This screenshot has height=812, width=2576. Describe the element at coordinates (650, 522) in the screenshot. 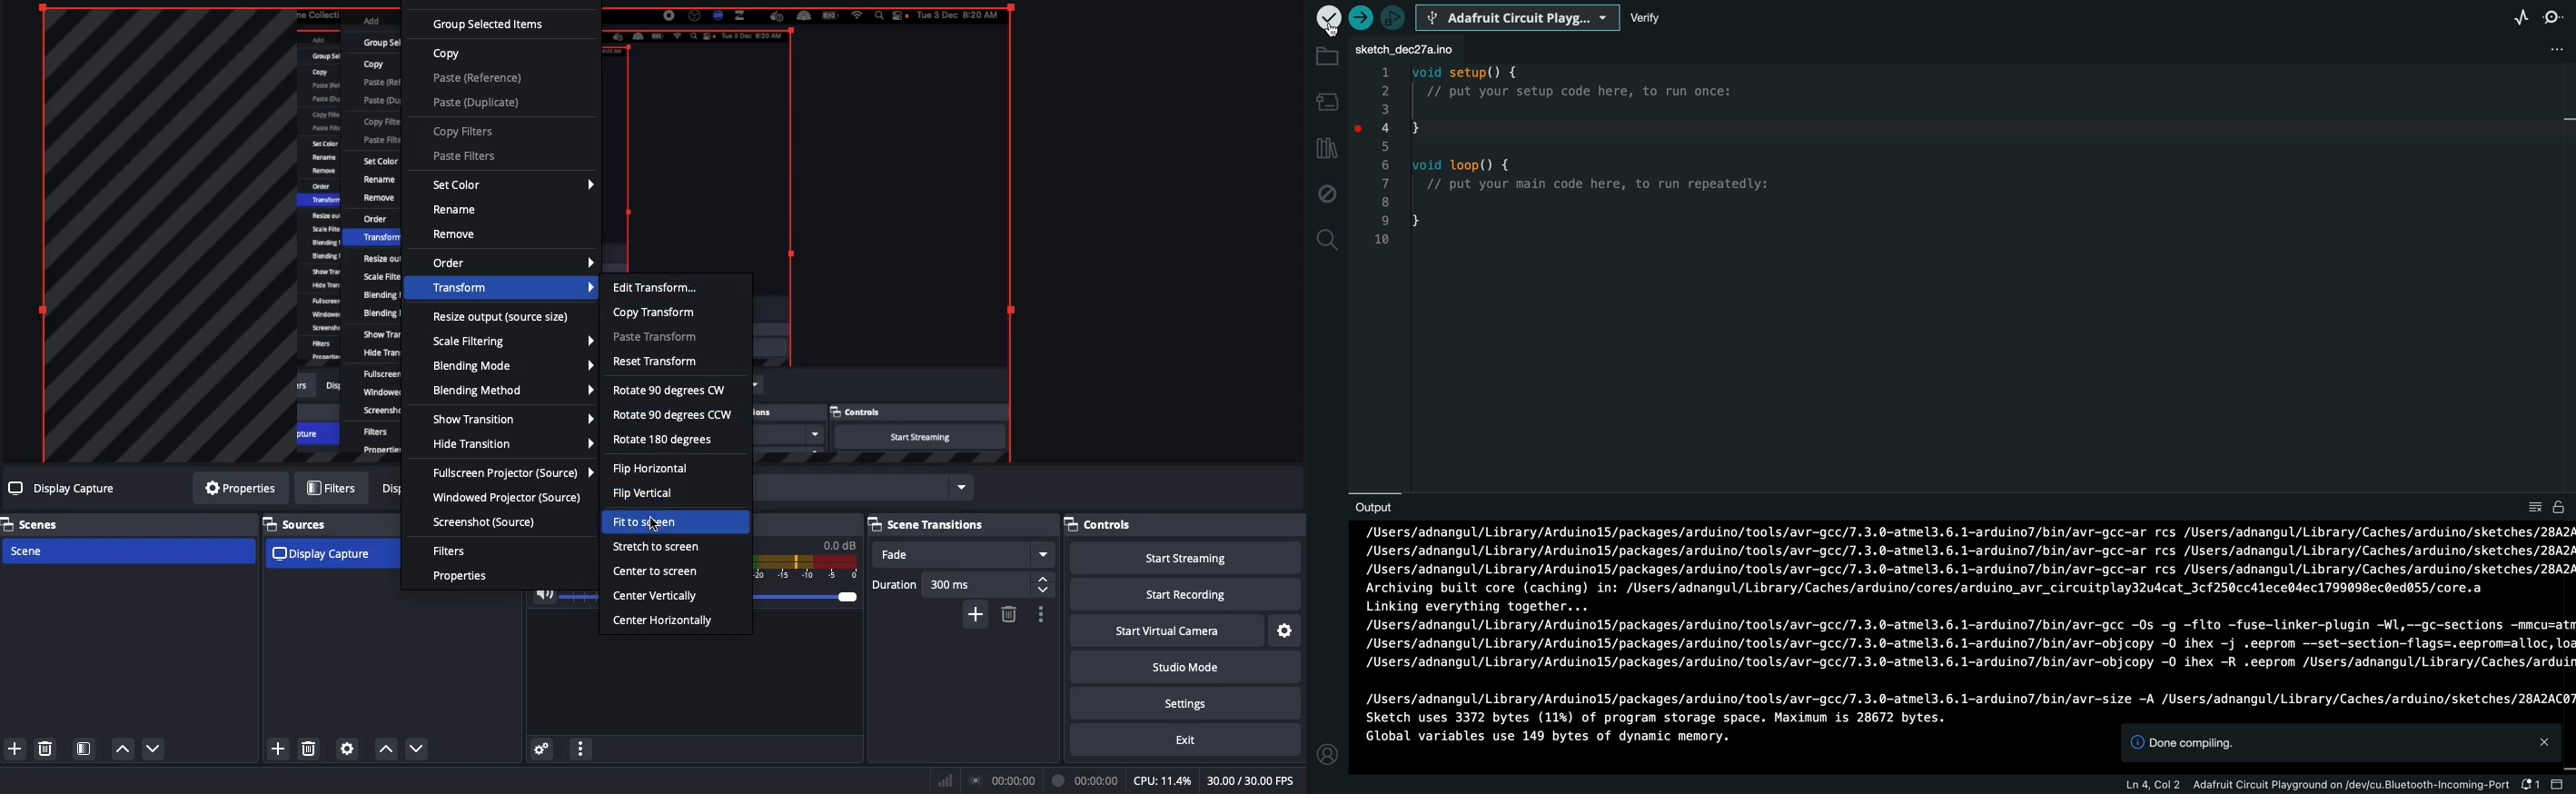

I see `Fit to screen` at that location.